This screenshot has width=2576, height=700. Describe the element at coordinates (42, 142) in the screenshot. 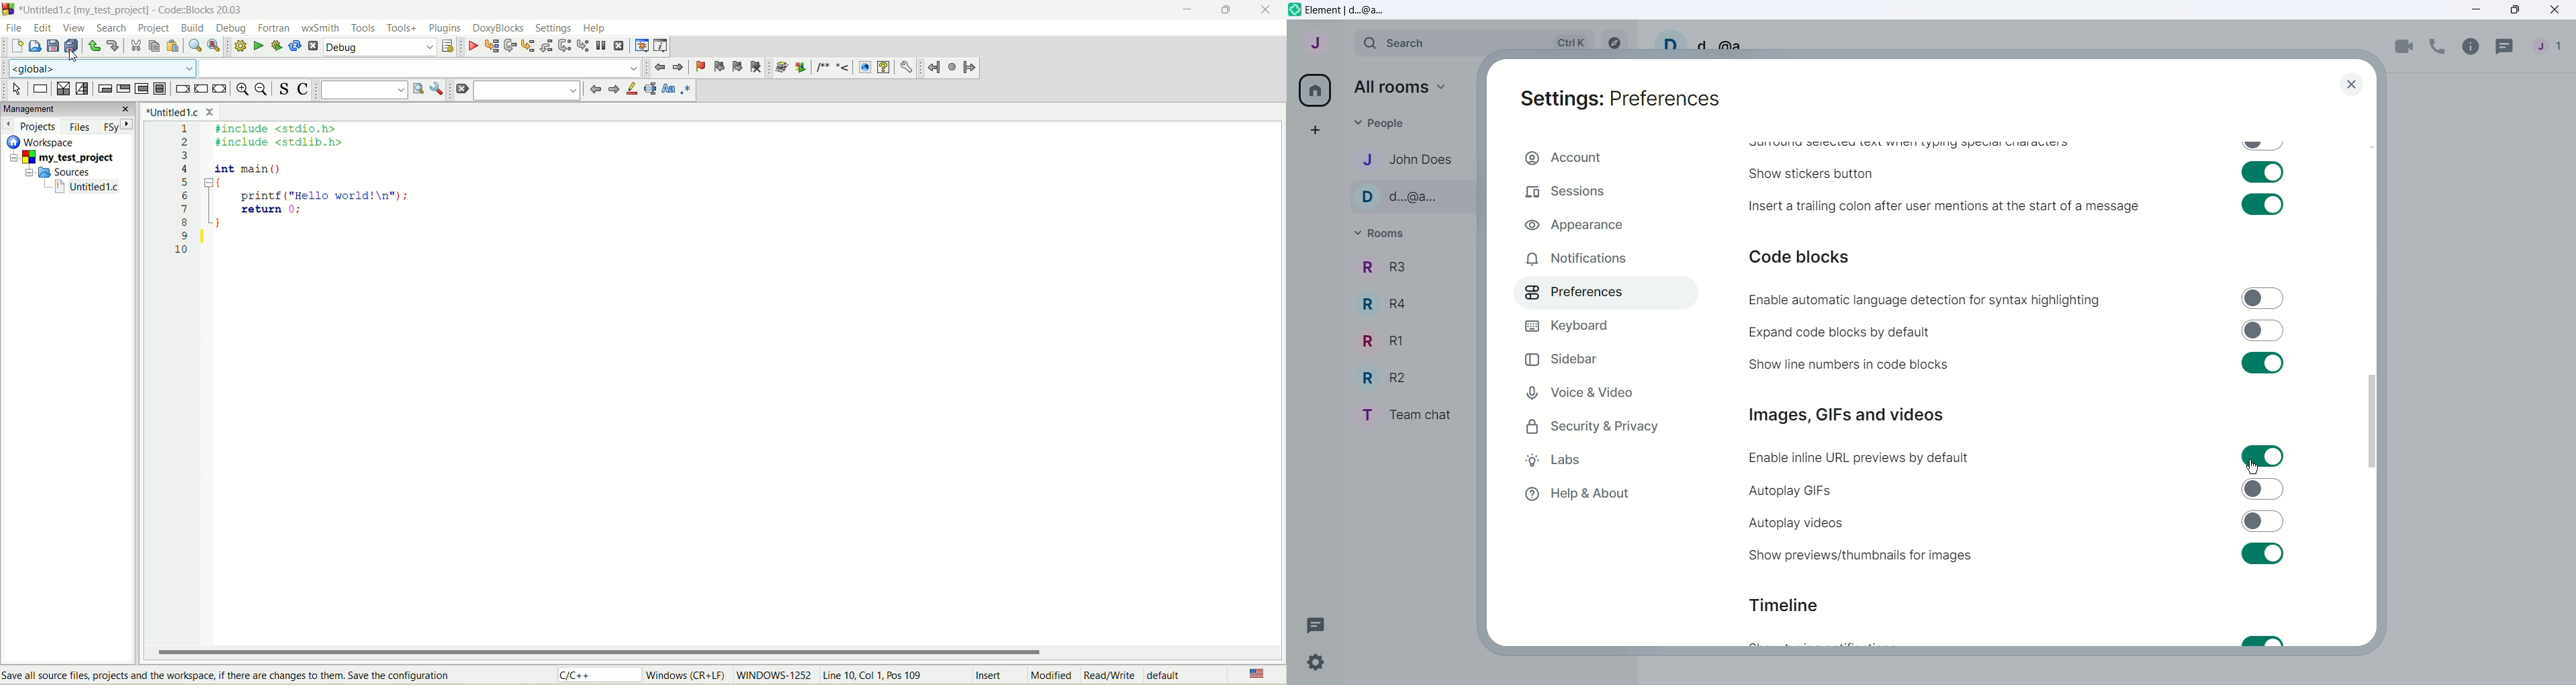

I see `workspace` at that location.